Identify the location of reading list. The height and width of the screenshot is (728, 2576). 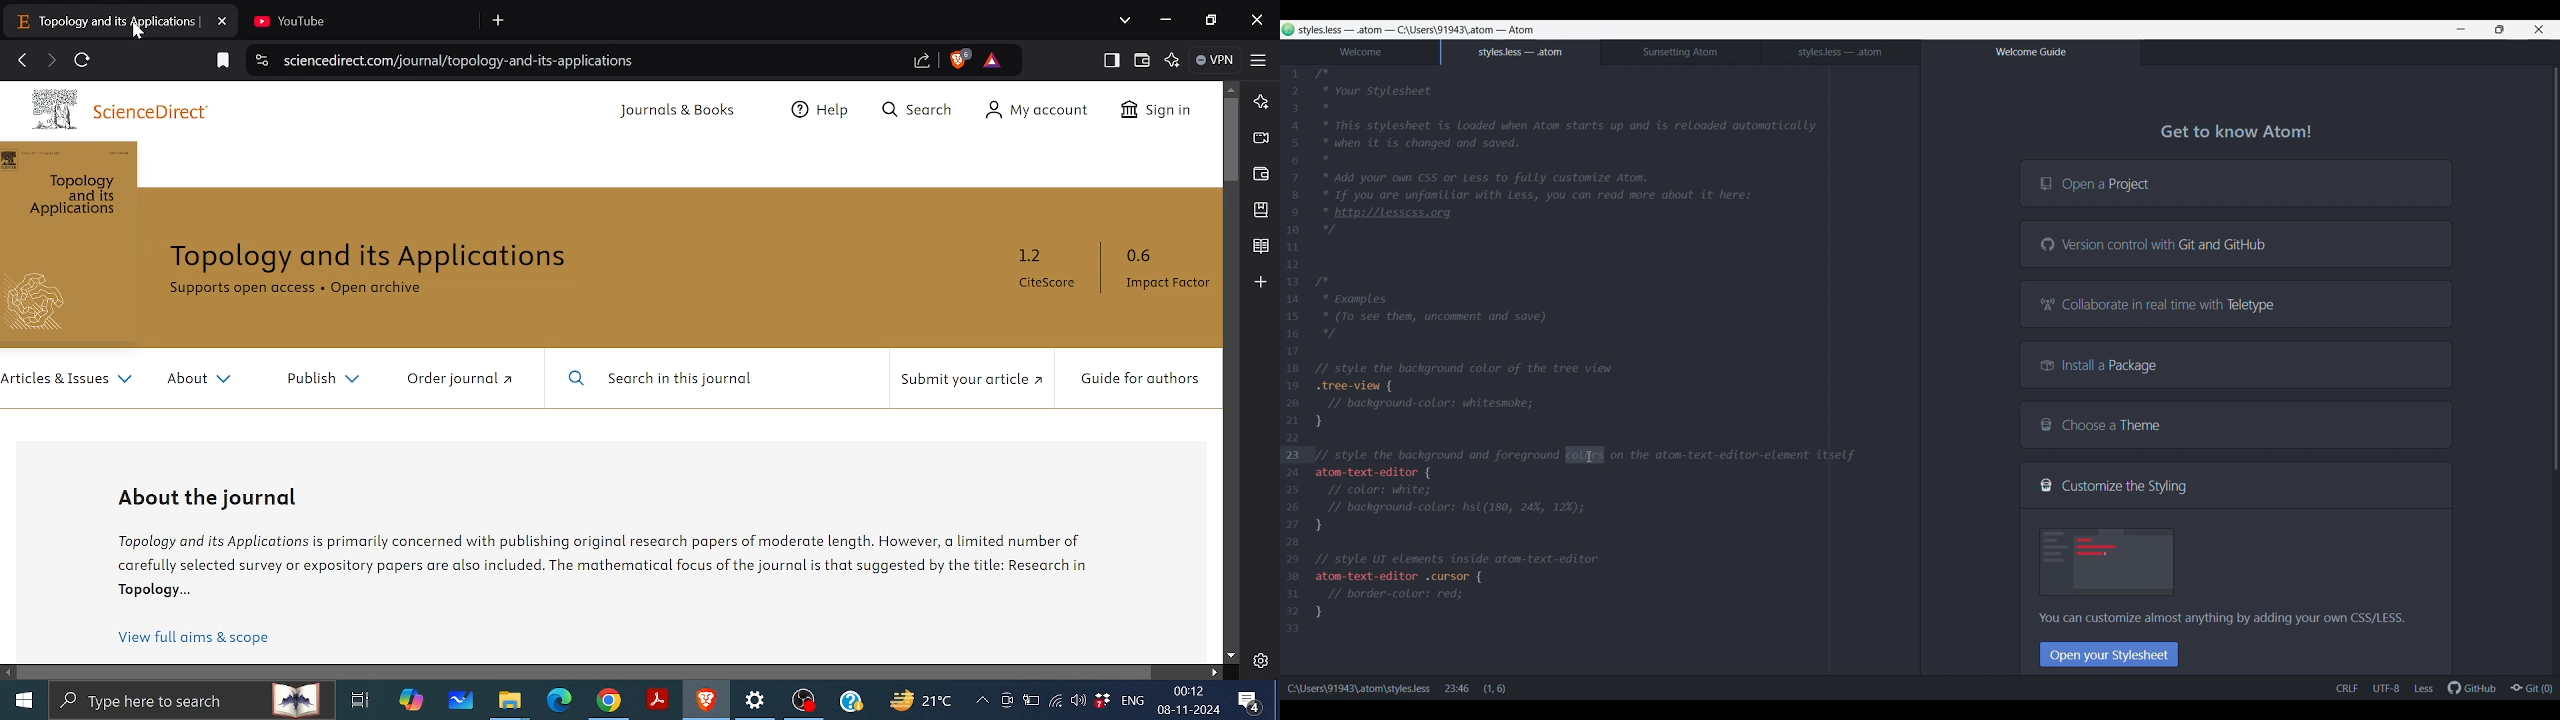
(1261, 247).